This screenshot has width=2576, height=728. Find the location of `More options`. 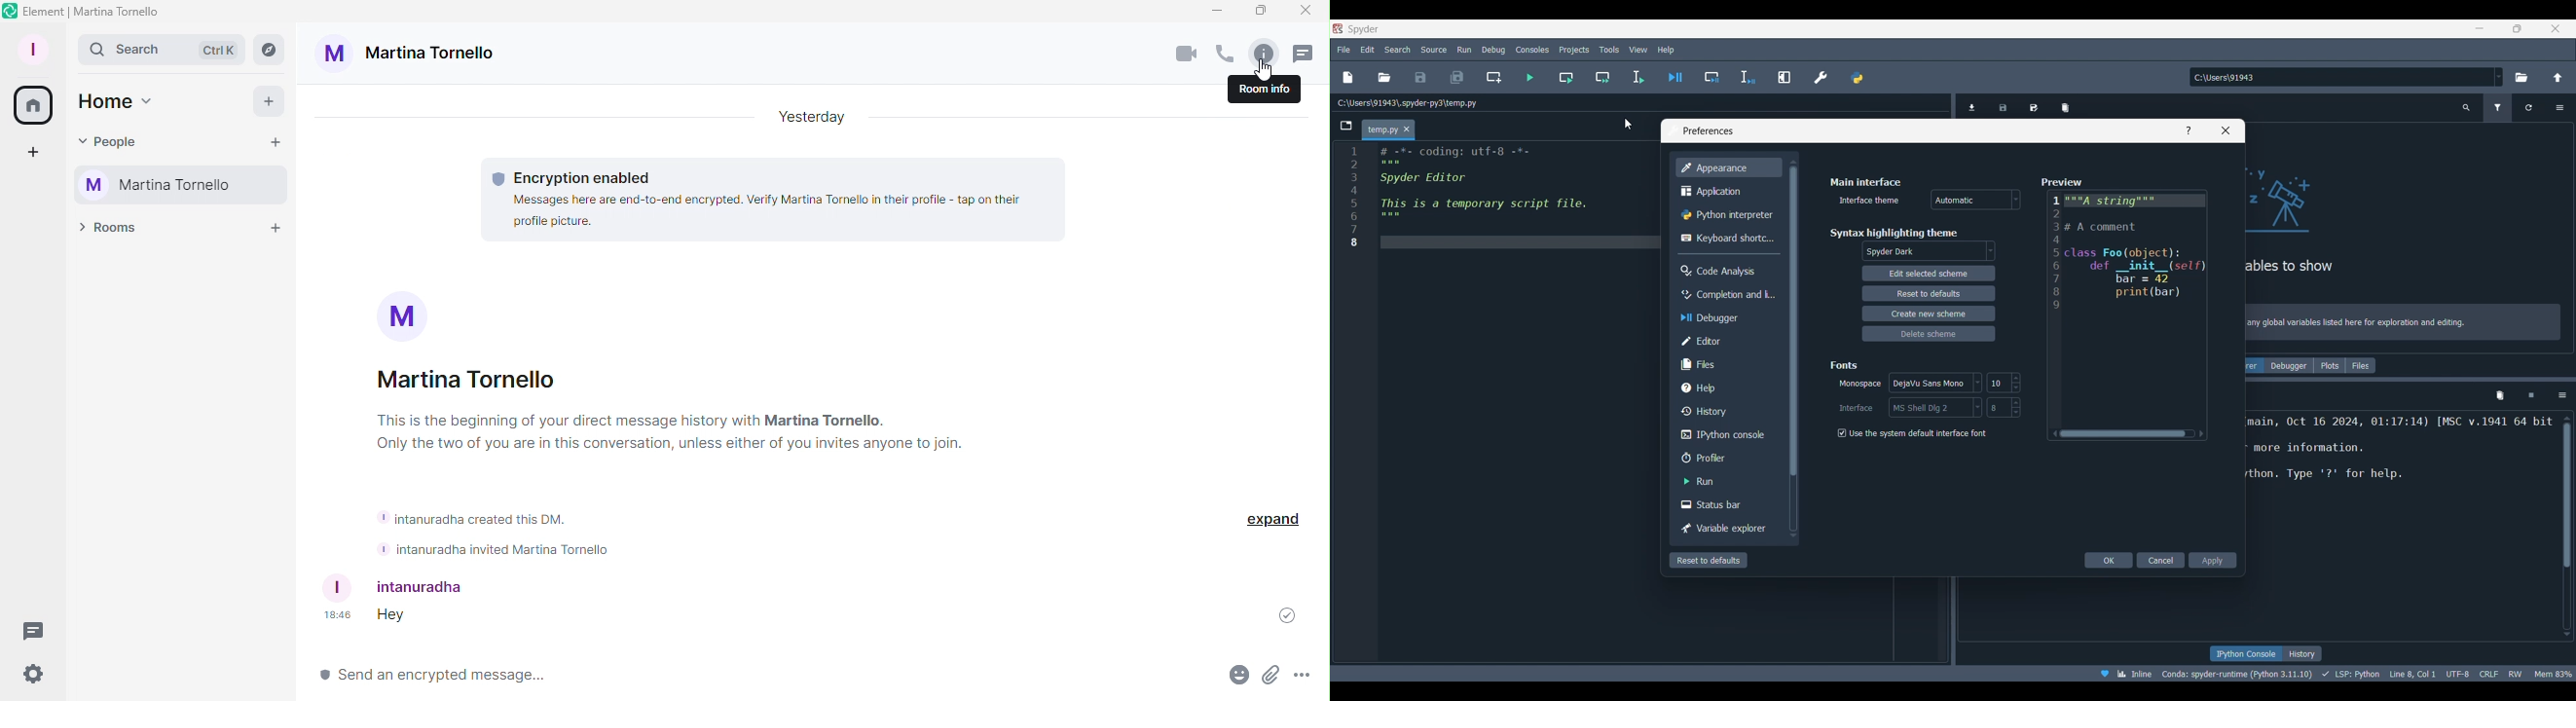

More options is located at coordinates (1306, 678).